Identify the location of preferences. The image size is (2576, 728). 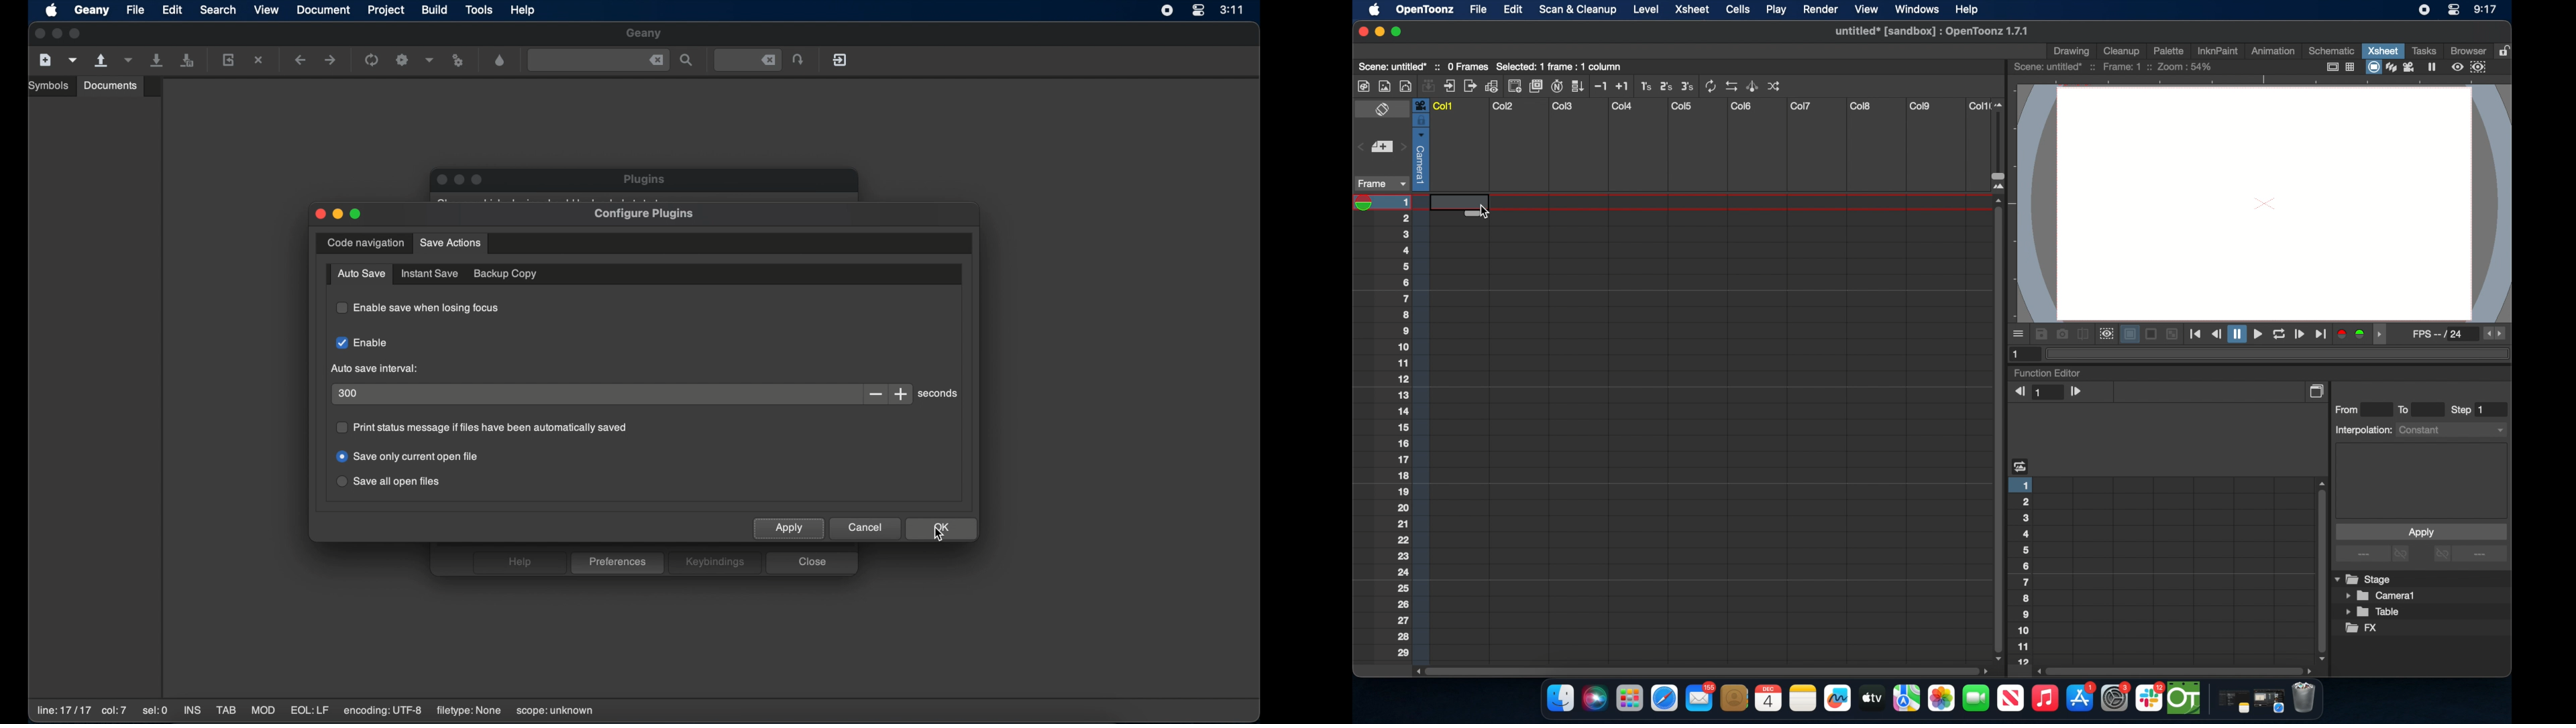
(618, 563).